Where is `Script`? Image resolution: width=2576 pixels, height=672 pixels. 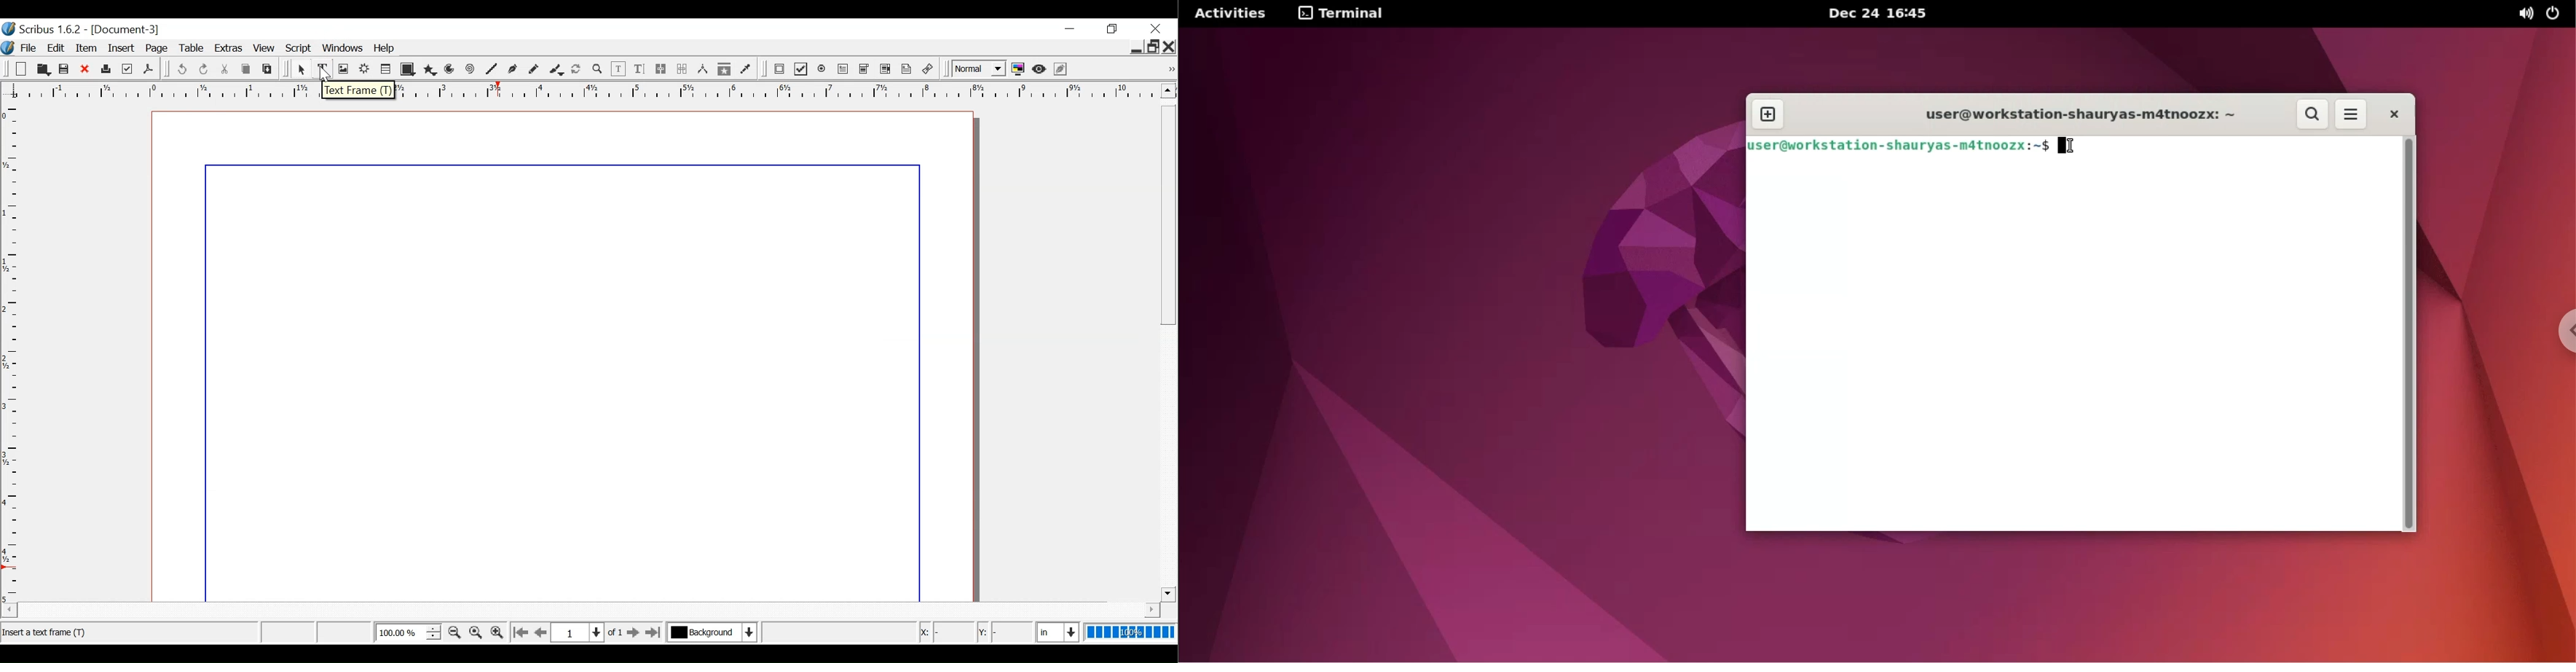 Script is located at coordinates (300, 48).